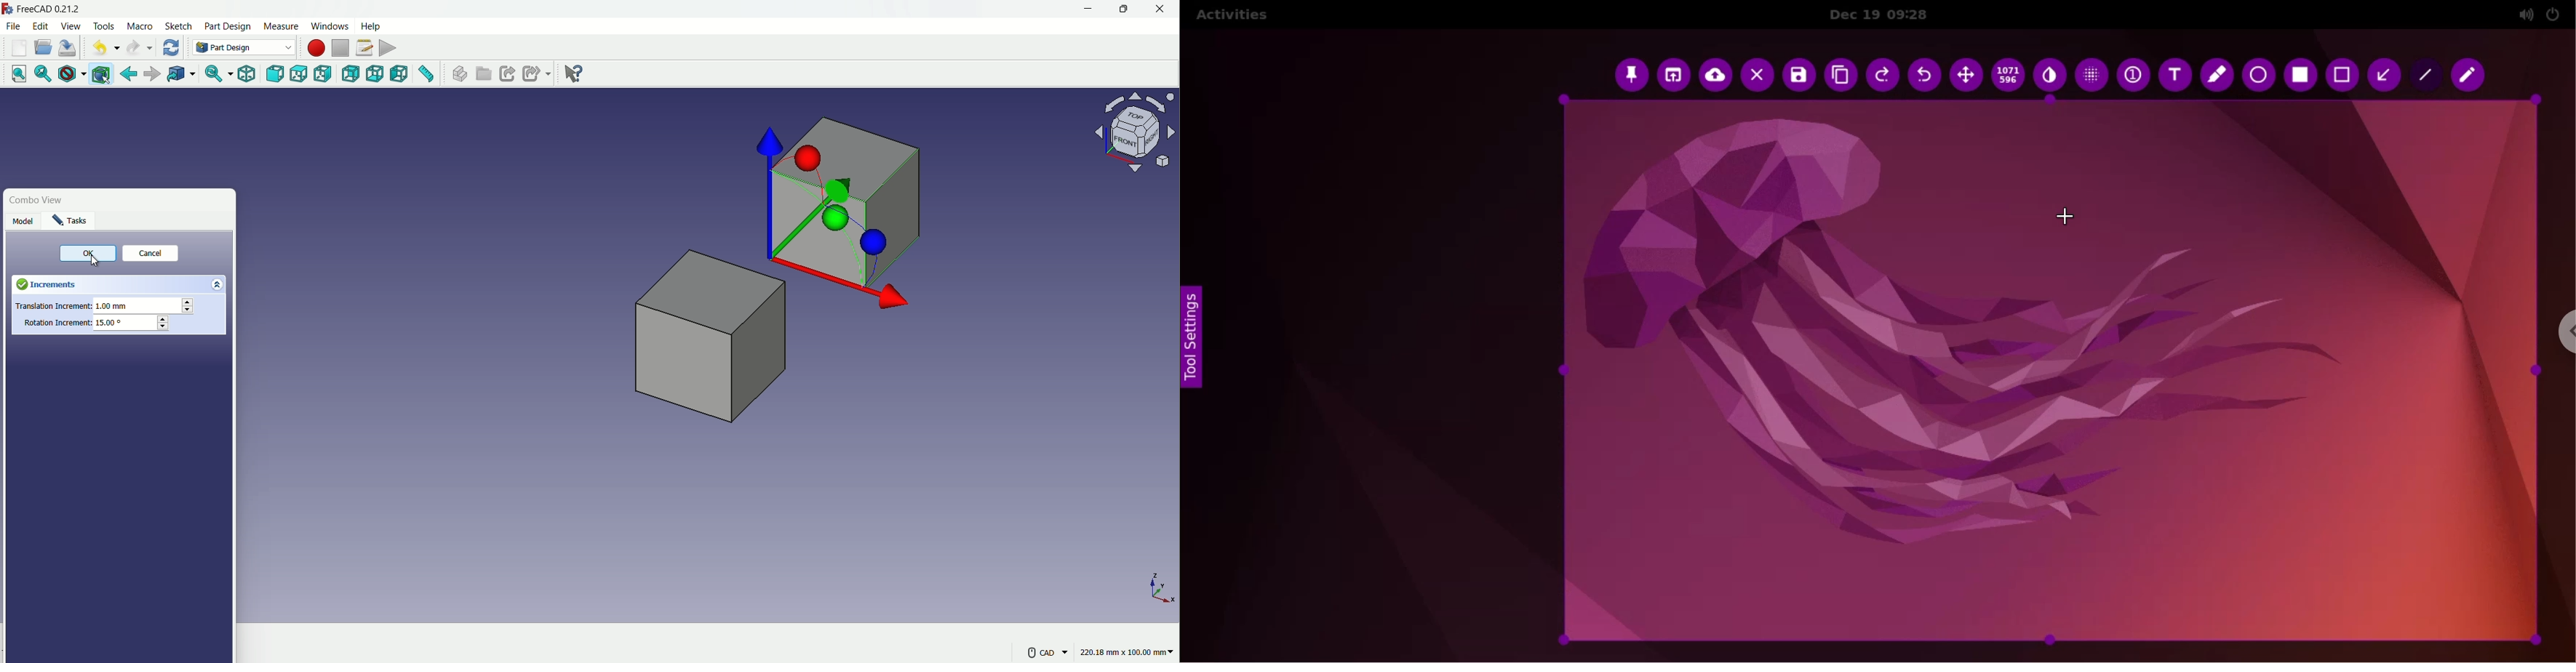 This screenshot has height=672, width=2576. Describe the element at coordinates (149, 255) in the screenshot. I see `cancel` at that location.